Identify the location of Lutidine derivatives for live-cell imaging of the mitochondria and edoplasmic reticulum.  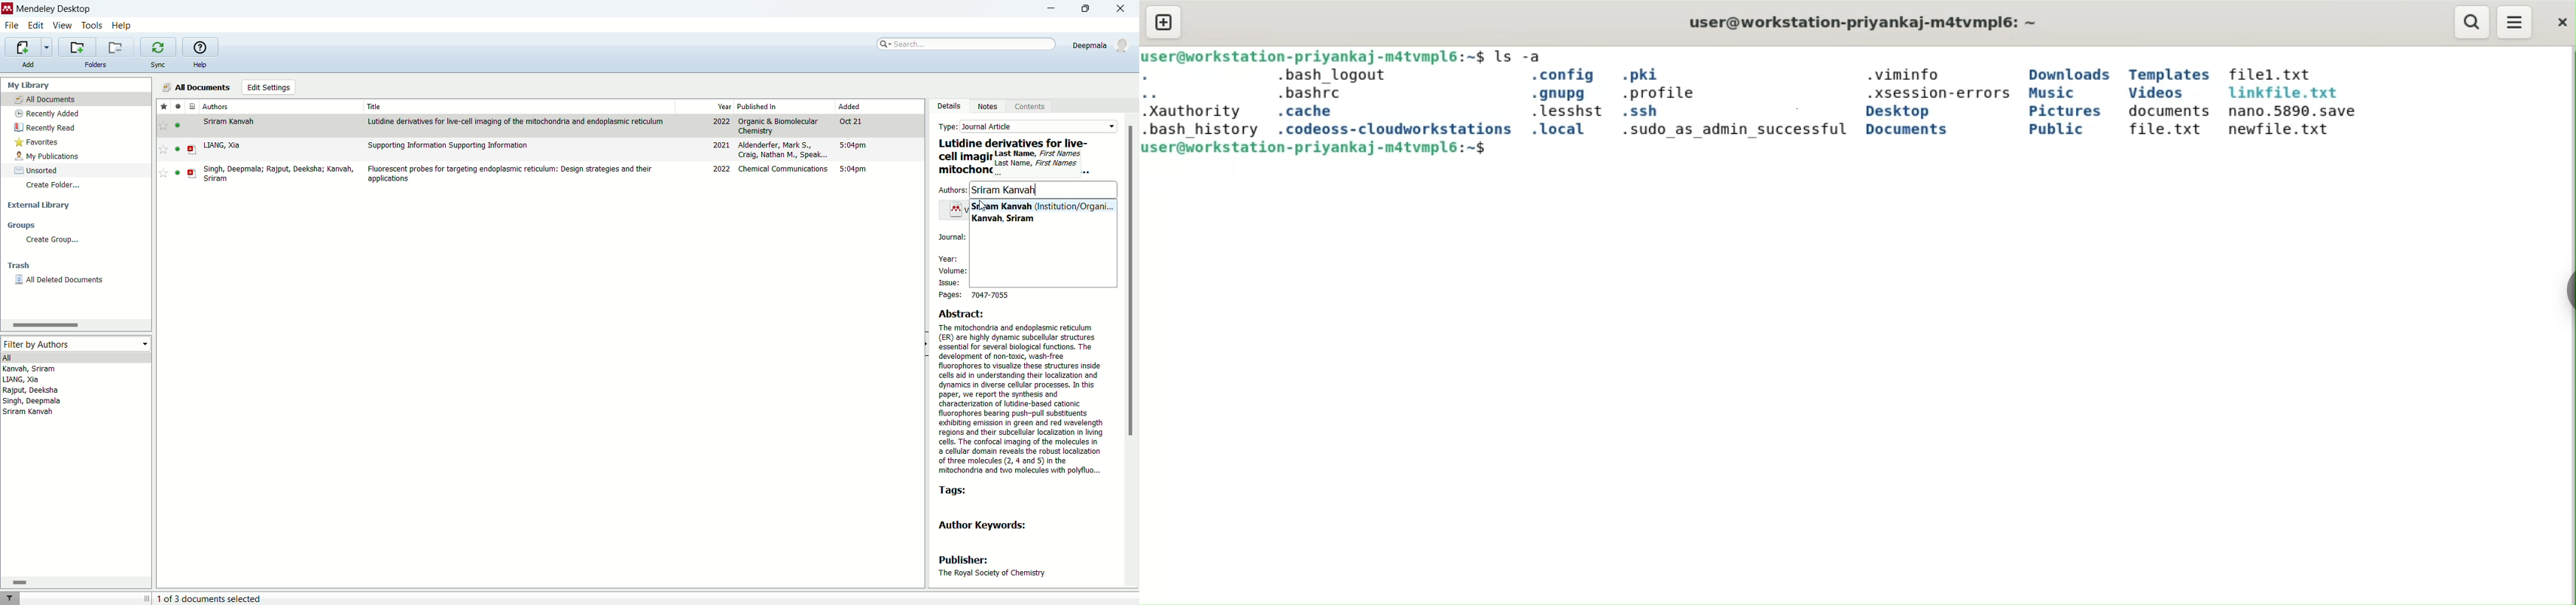
(518, 121).